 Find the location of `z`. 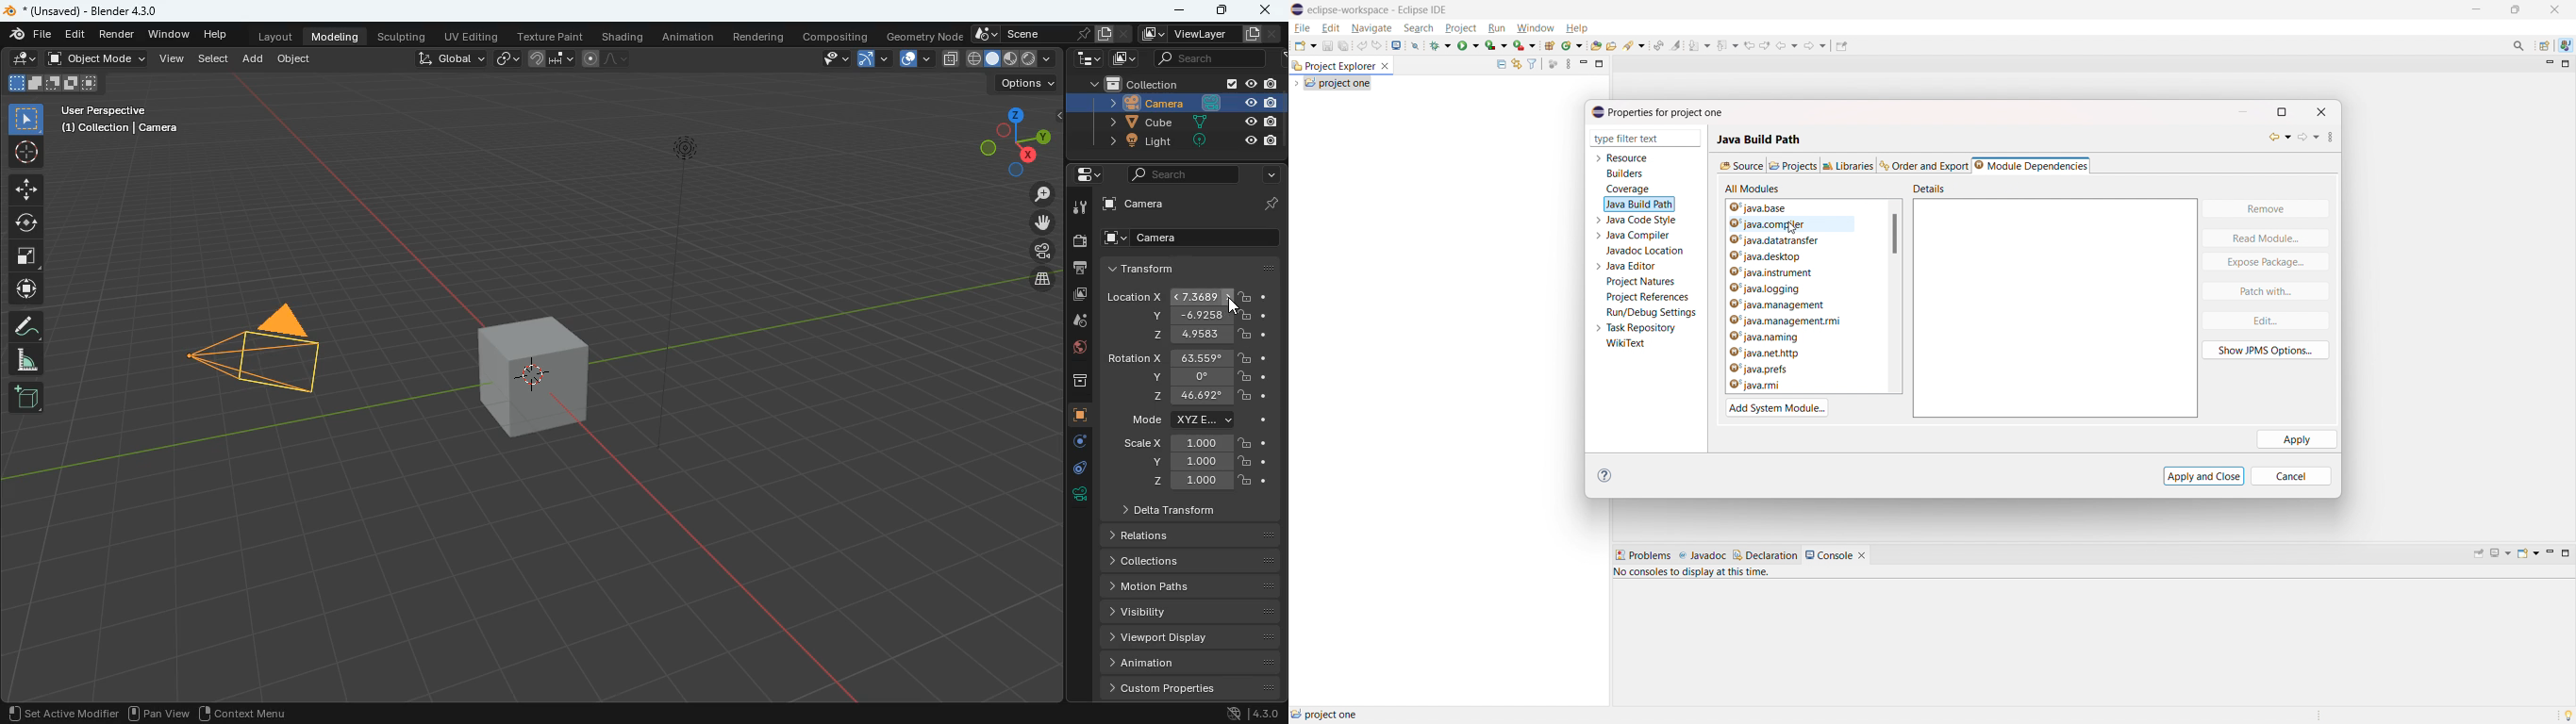

z is located at coordinates (1188, 334).